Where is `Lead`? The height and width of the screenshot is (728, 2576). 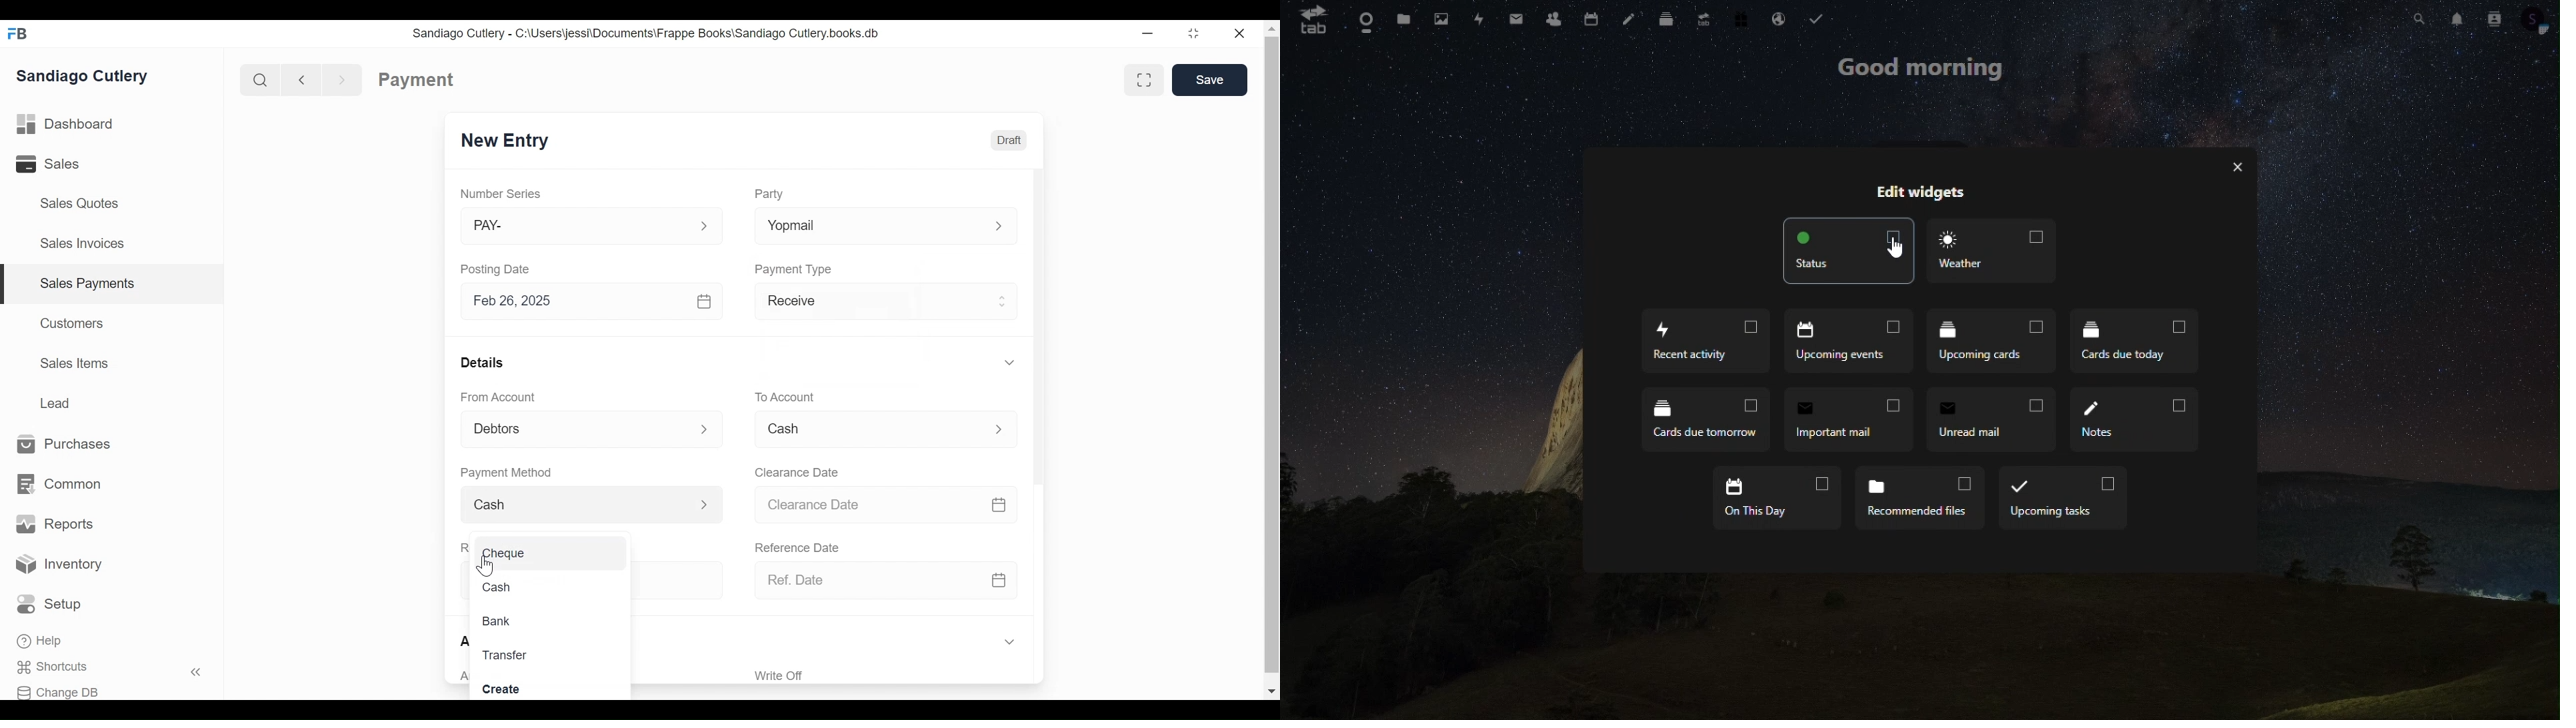 Lead is located at coordinates (57, 401).